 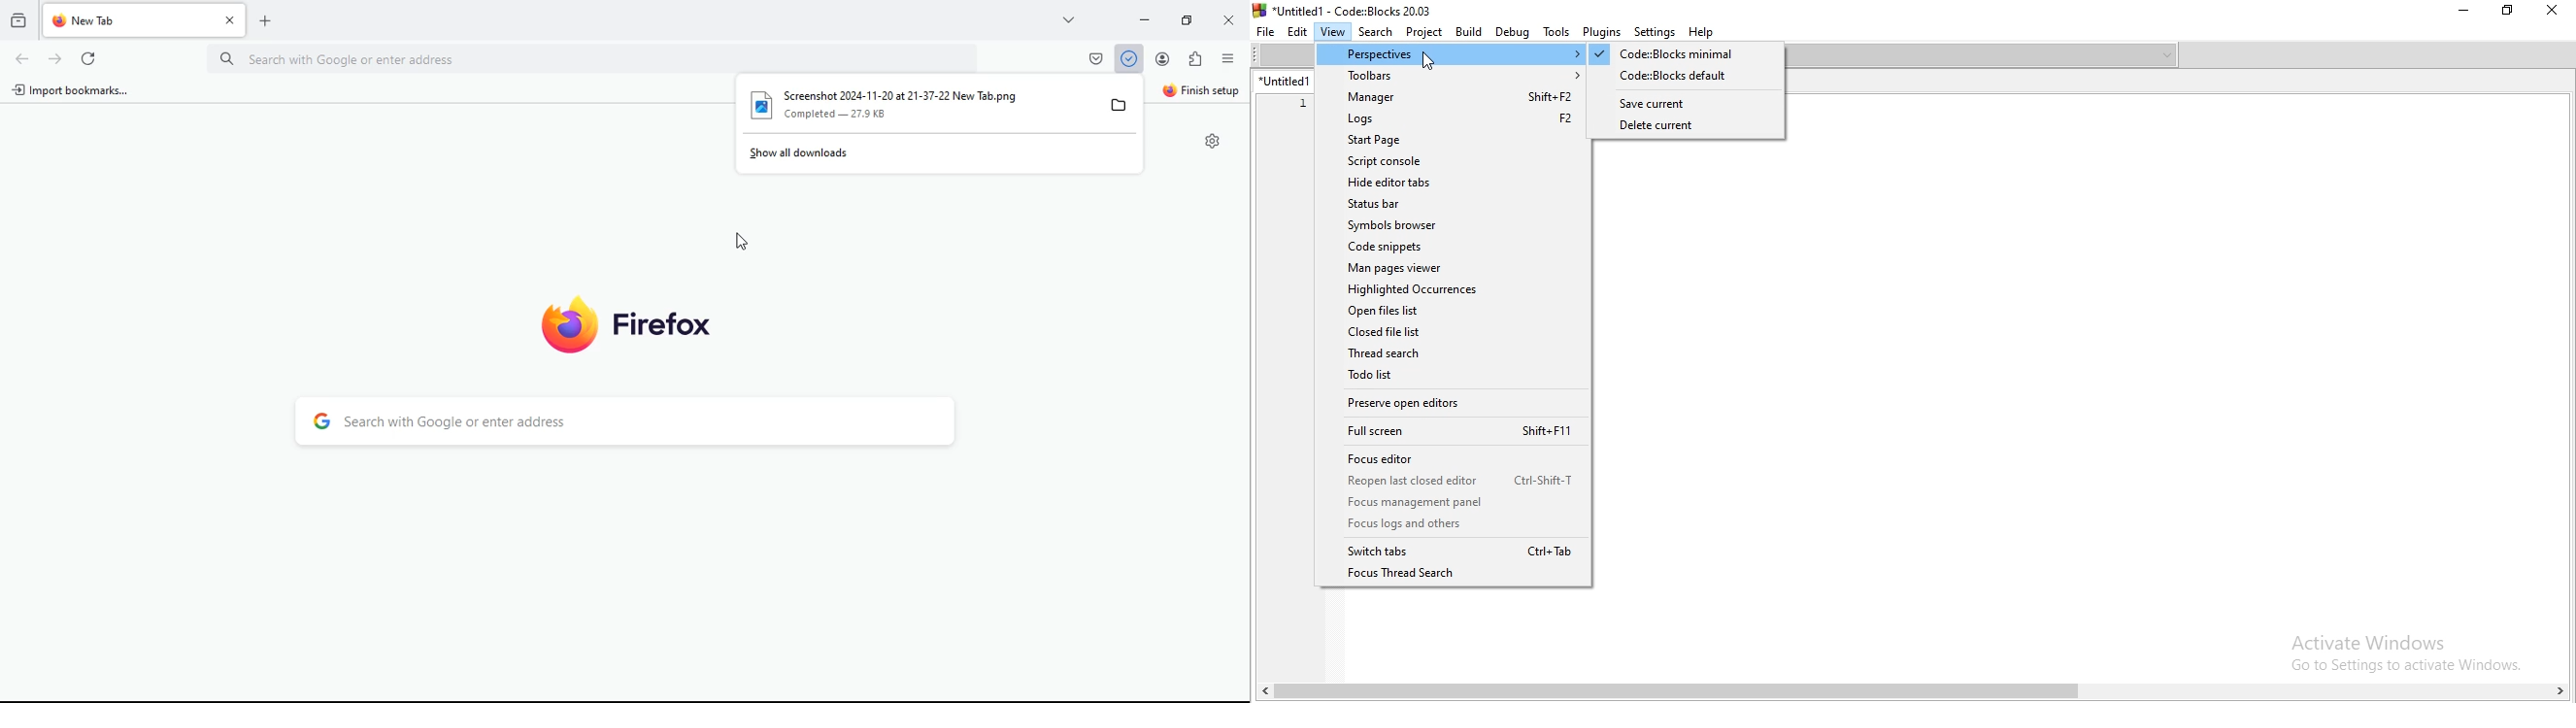 What do you see at coordinates (1653, 31) in the screenshot?
I see `Settings ` at bounding box center [1653, 31].